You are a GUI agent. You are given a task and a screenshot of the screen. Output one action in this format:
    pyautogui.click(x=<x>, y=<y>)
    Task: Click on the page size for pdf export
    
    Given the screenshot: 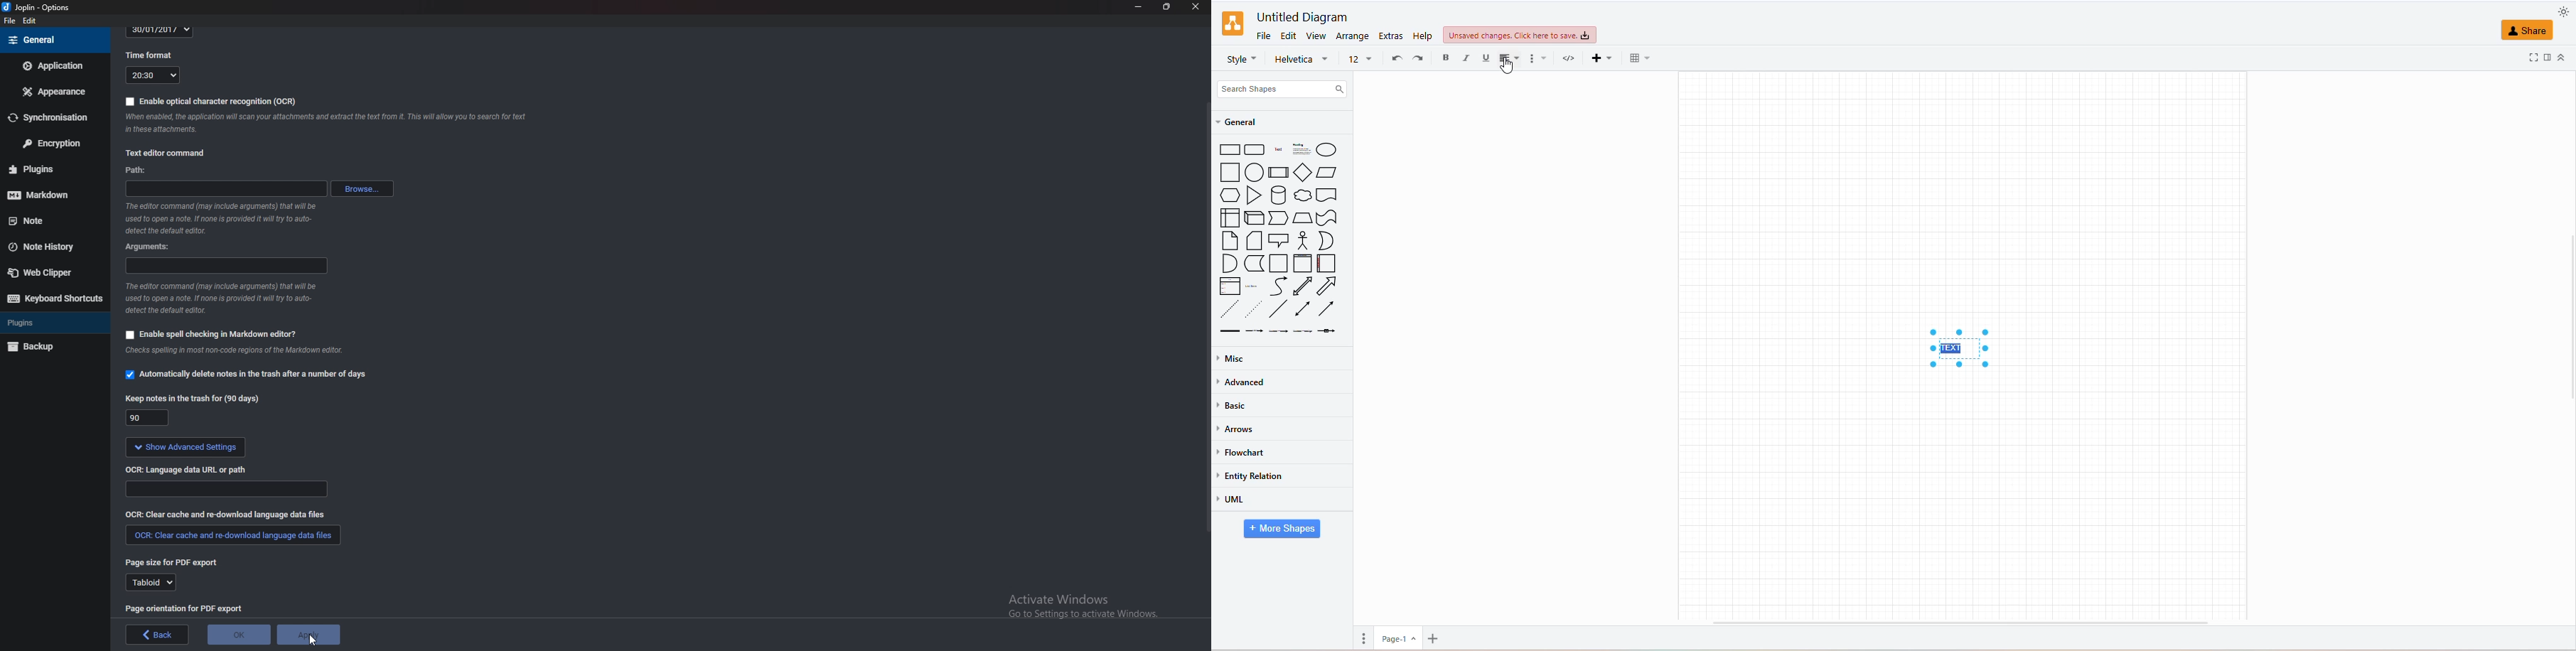 What is the action you would take?
    pyautogui.click(x=175, y=563)
    